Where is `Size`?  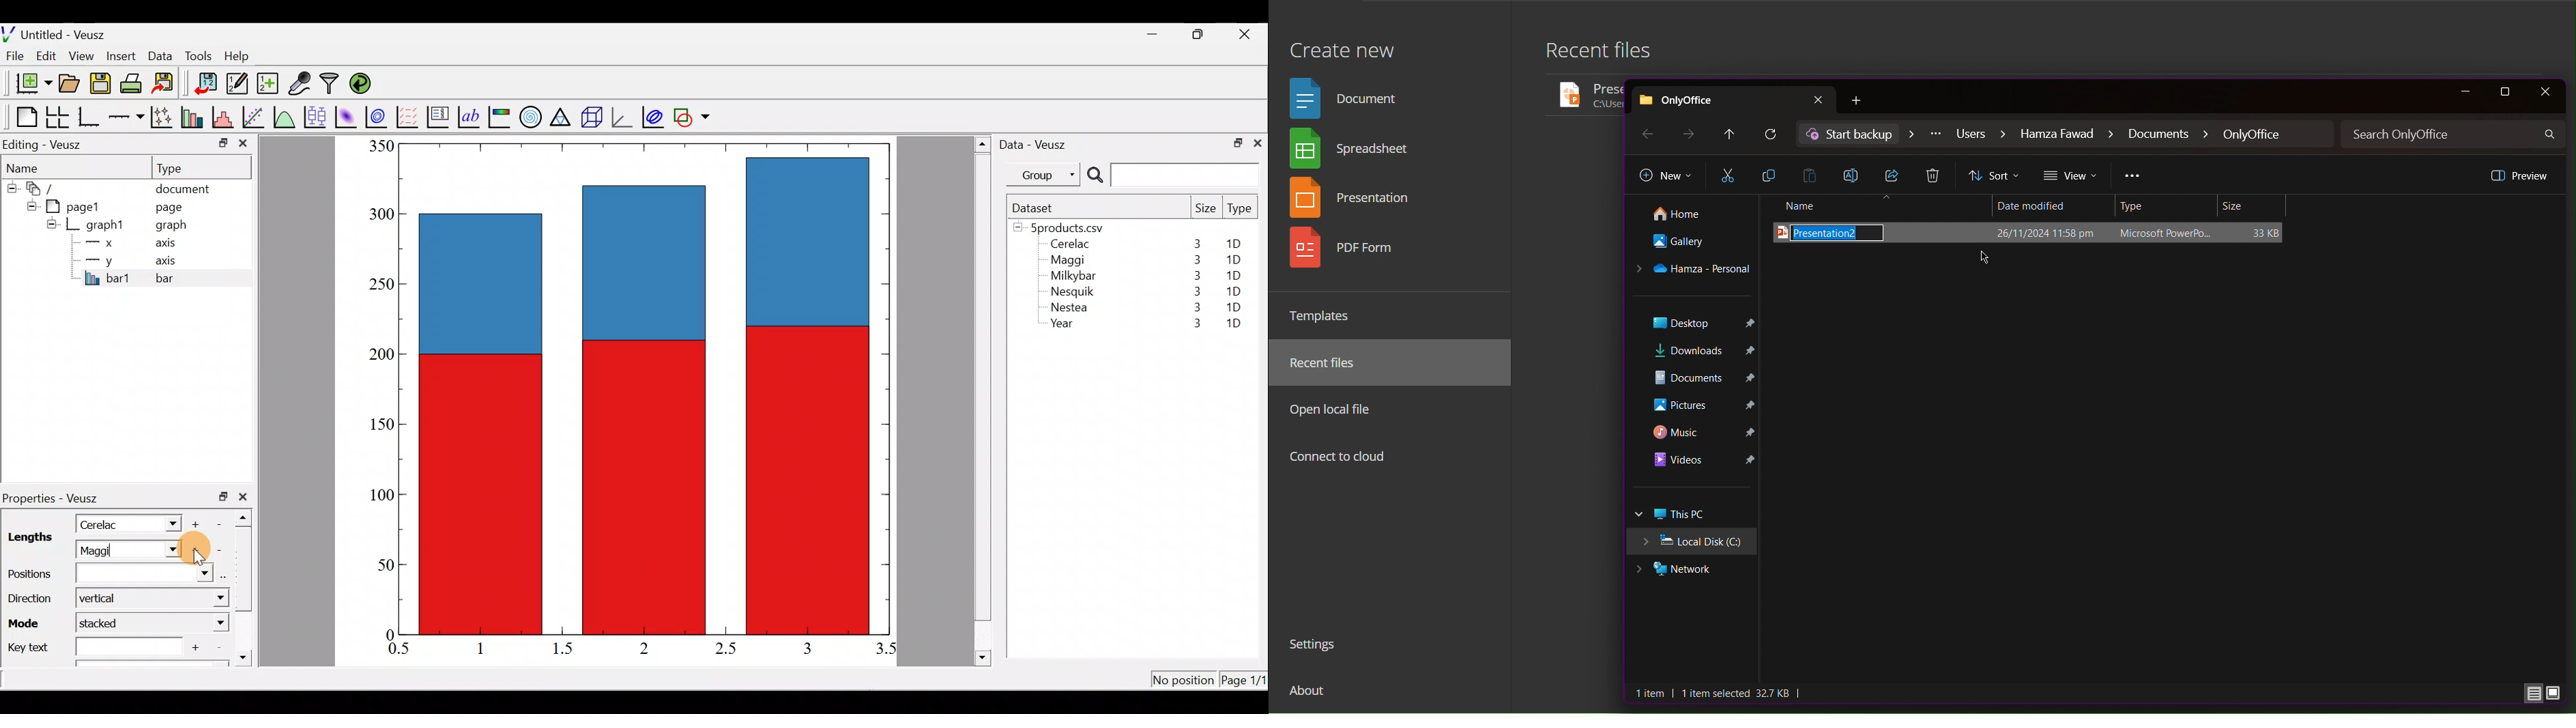 Size is located at coordinates (2254, 206).